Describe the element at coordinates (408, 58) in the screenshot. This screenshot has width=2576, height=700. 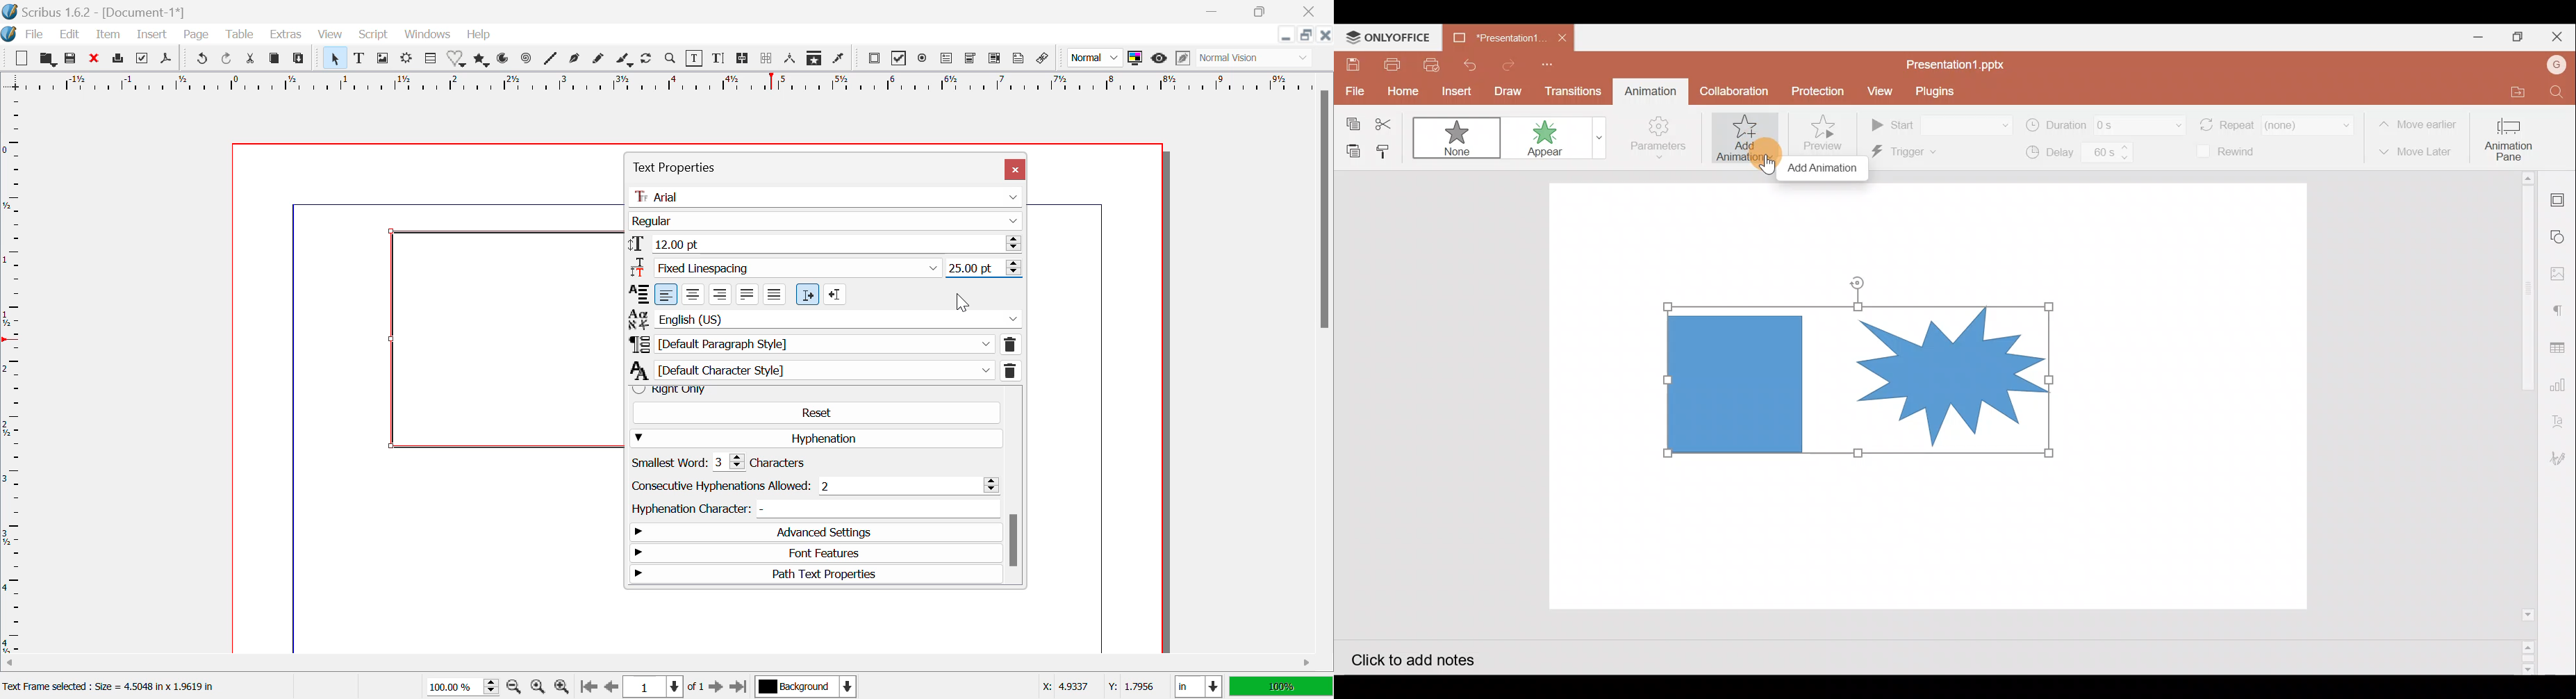
I see `Render Frame` at that location.